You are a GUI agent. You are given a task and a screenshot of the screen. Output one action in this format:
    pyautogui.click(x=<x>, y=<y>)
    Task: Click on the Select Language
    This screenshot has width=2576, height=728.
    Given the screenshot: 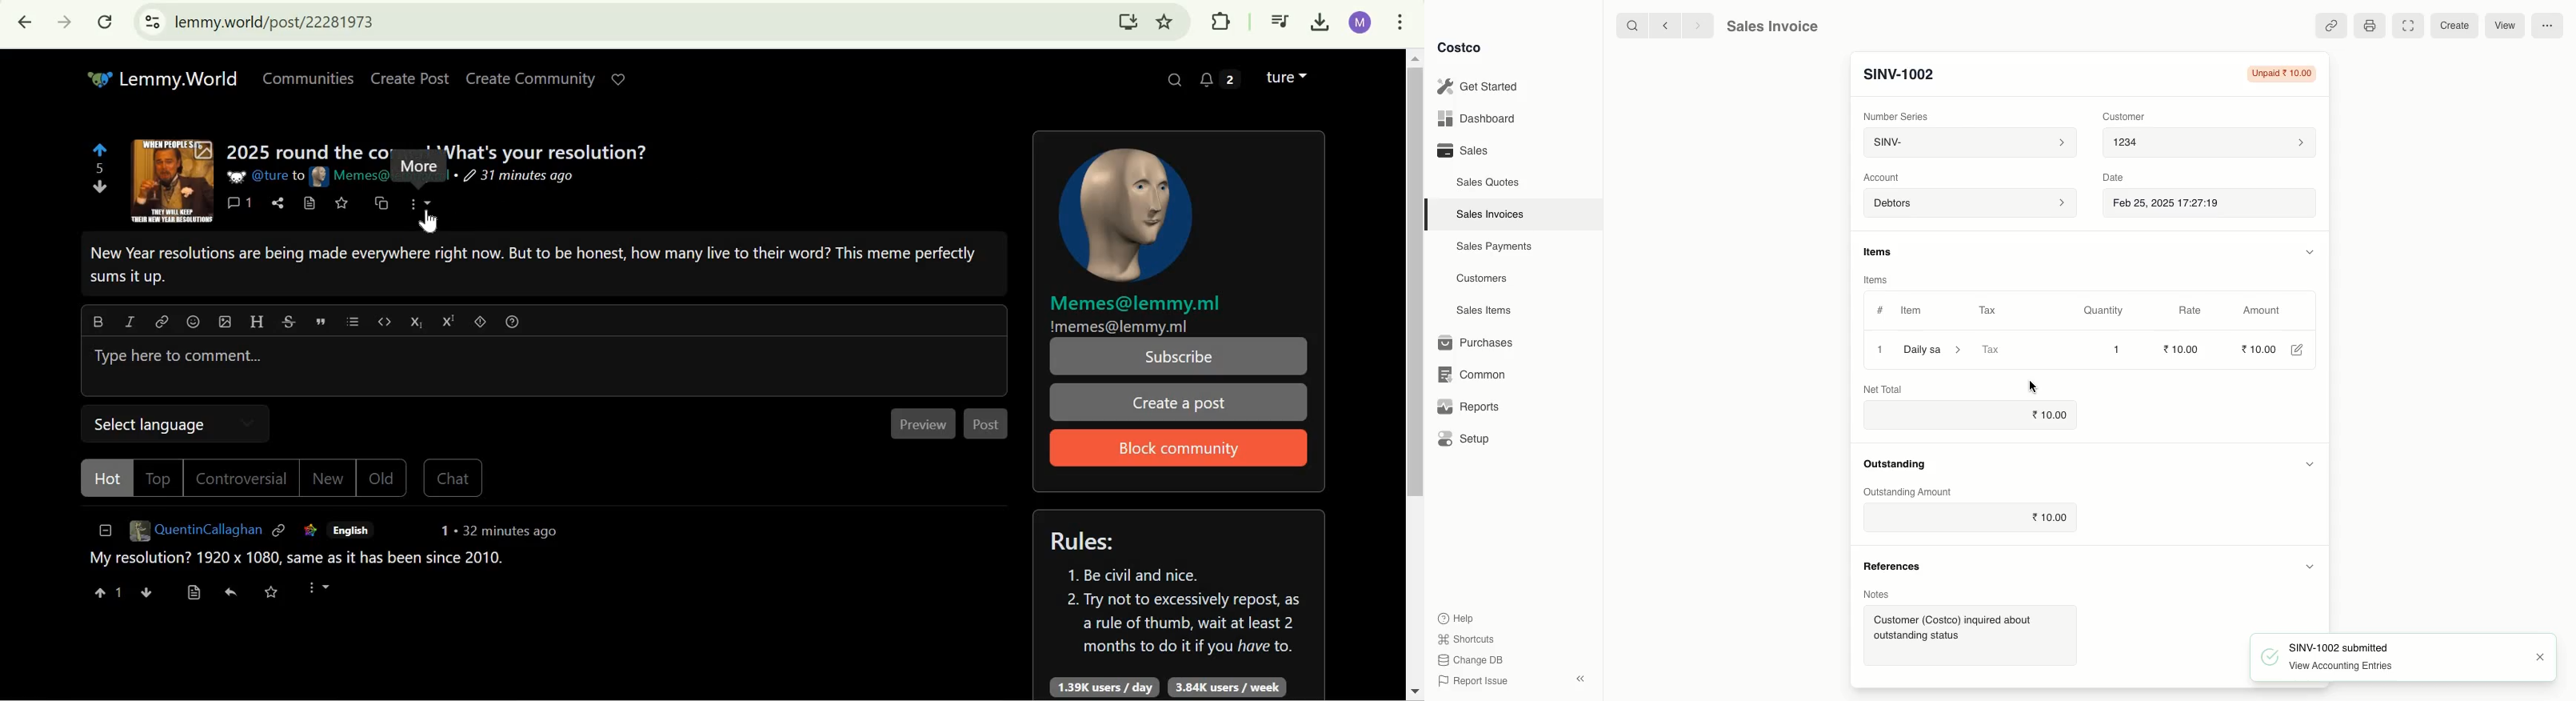 What is the action you would take?
    pyautogui.click(x=178, y=426)
    